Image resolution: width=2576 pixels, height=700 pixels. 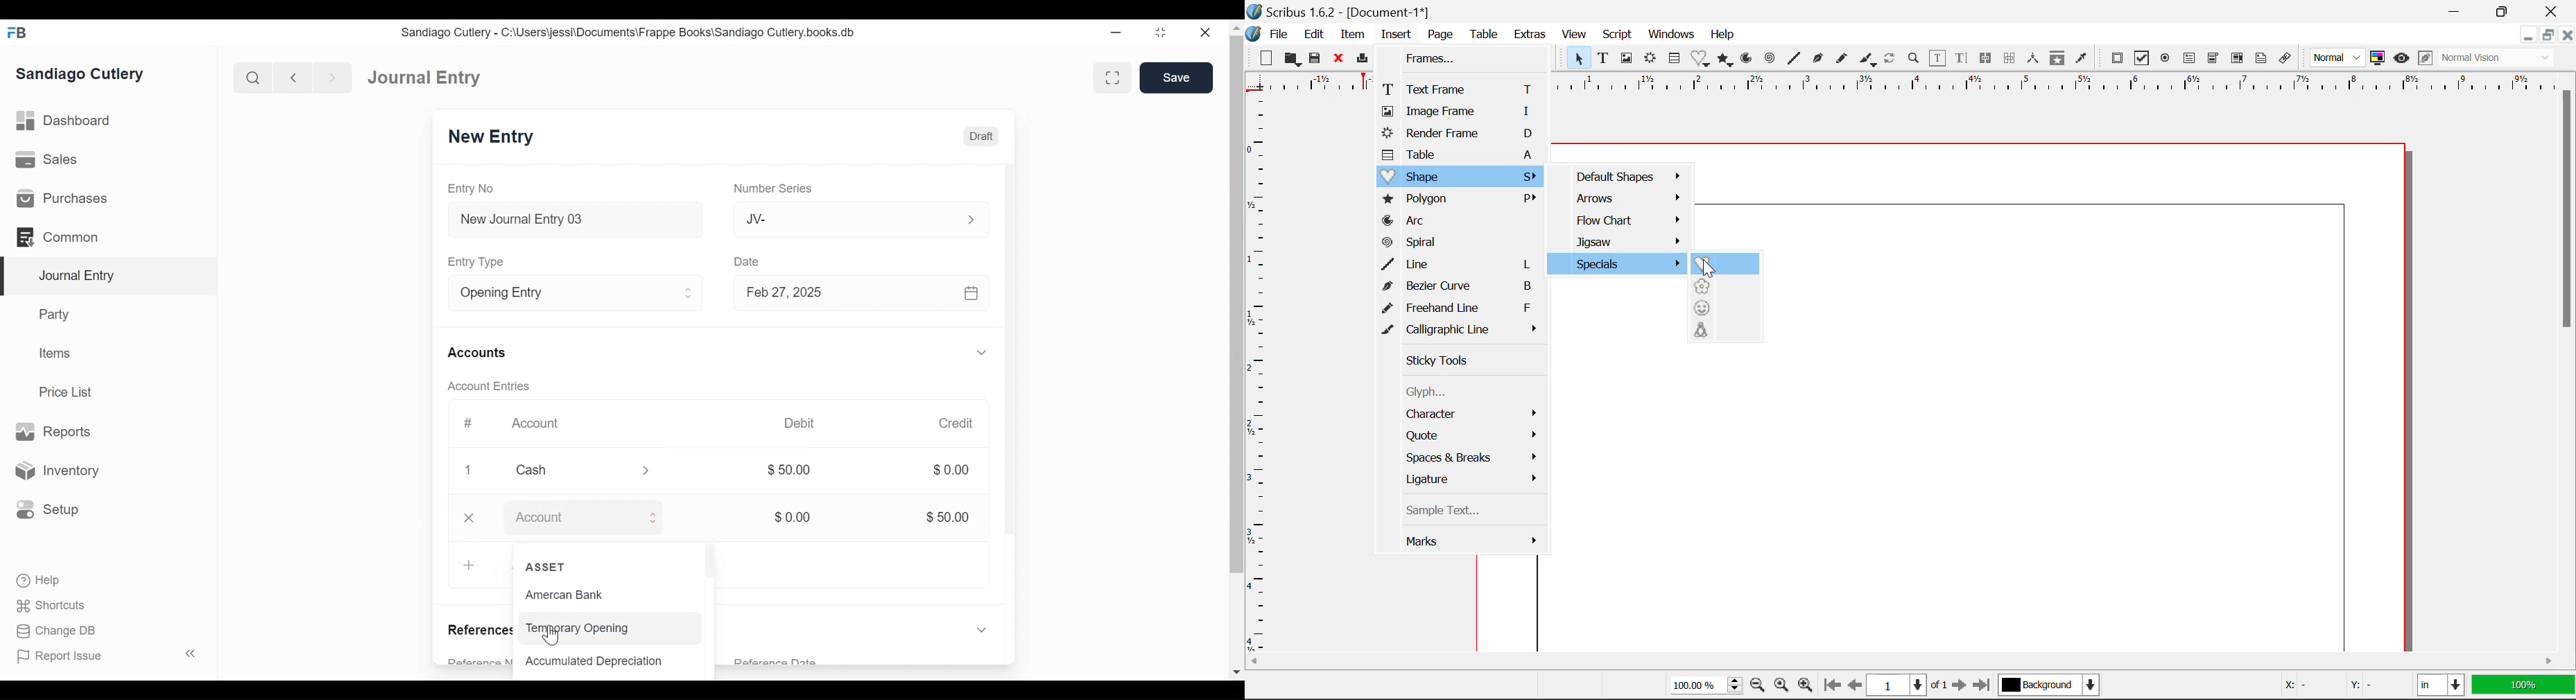 What do you see at coordinates (1237, 670) in the screenshot?
I see `Scroll down` at bounding box center [1237, 670].